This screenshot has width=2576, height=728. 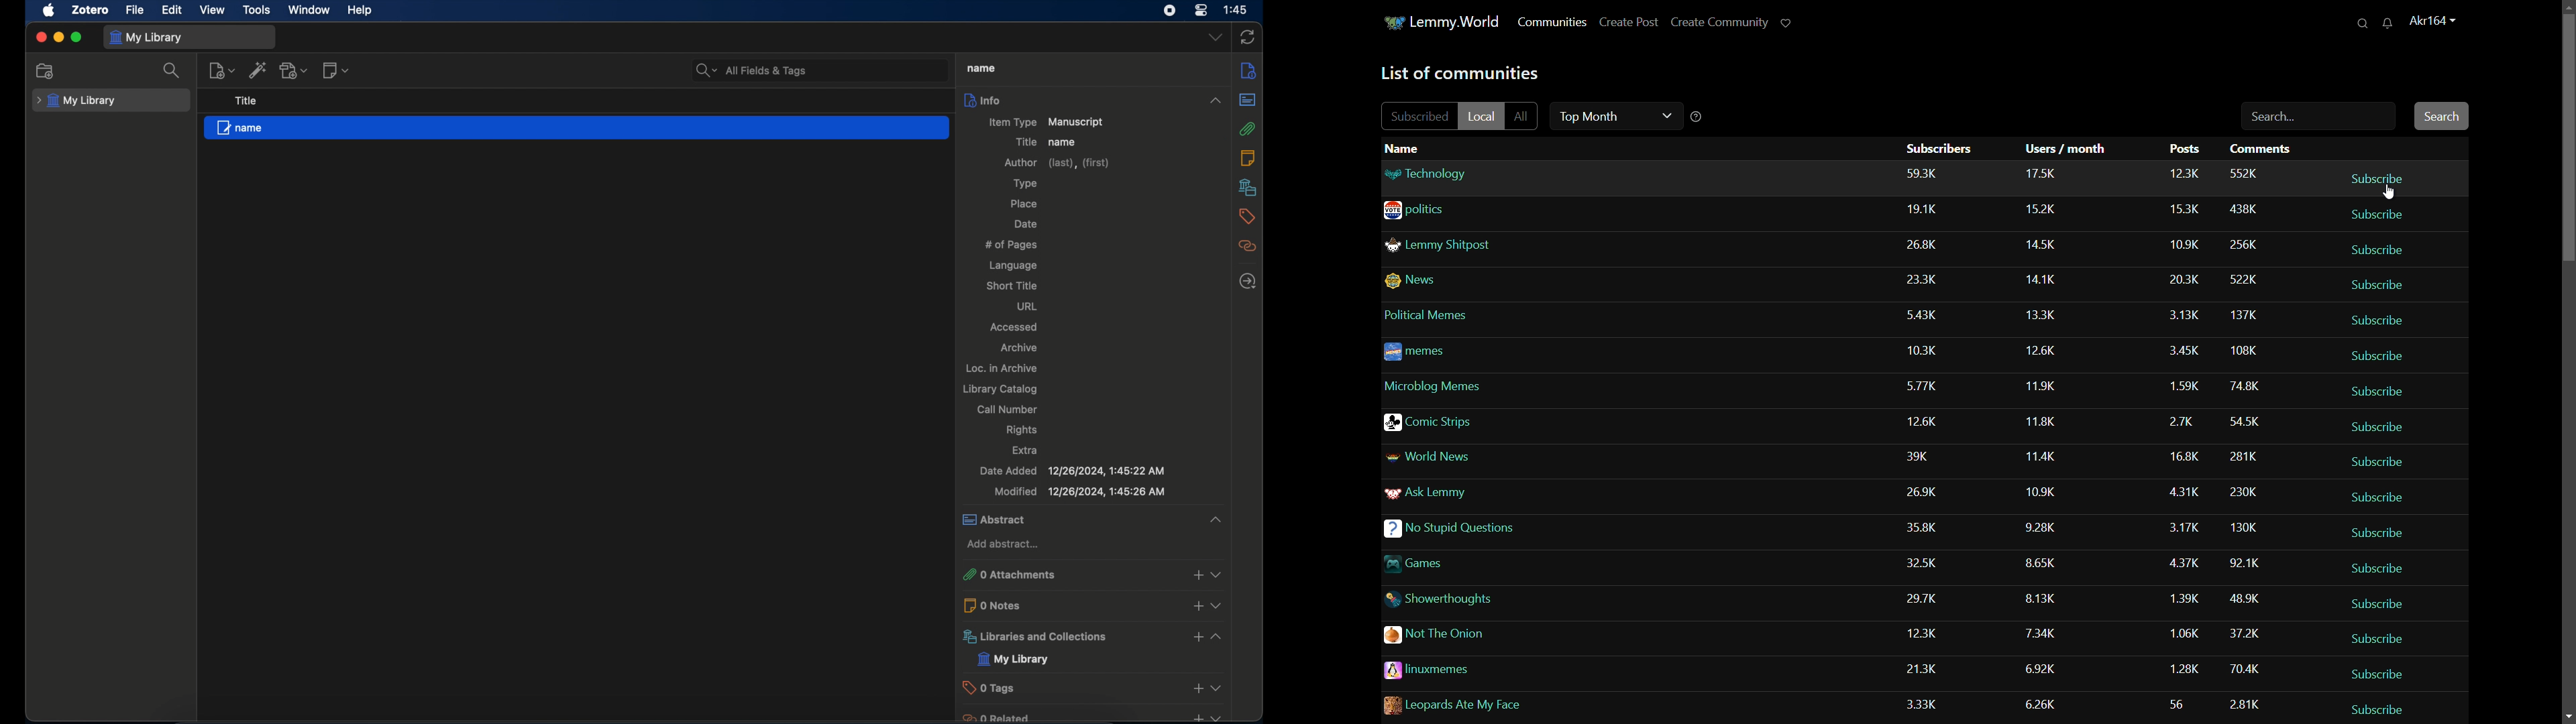 I want to click on edit, so click(x=173, y=11).